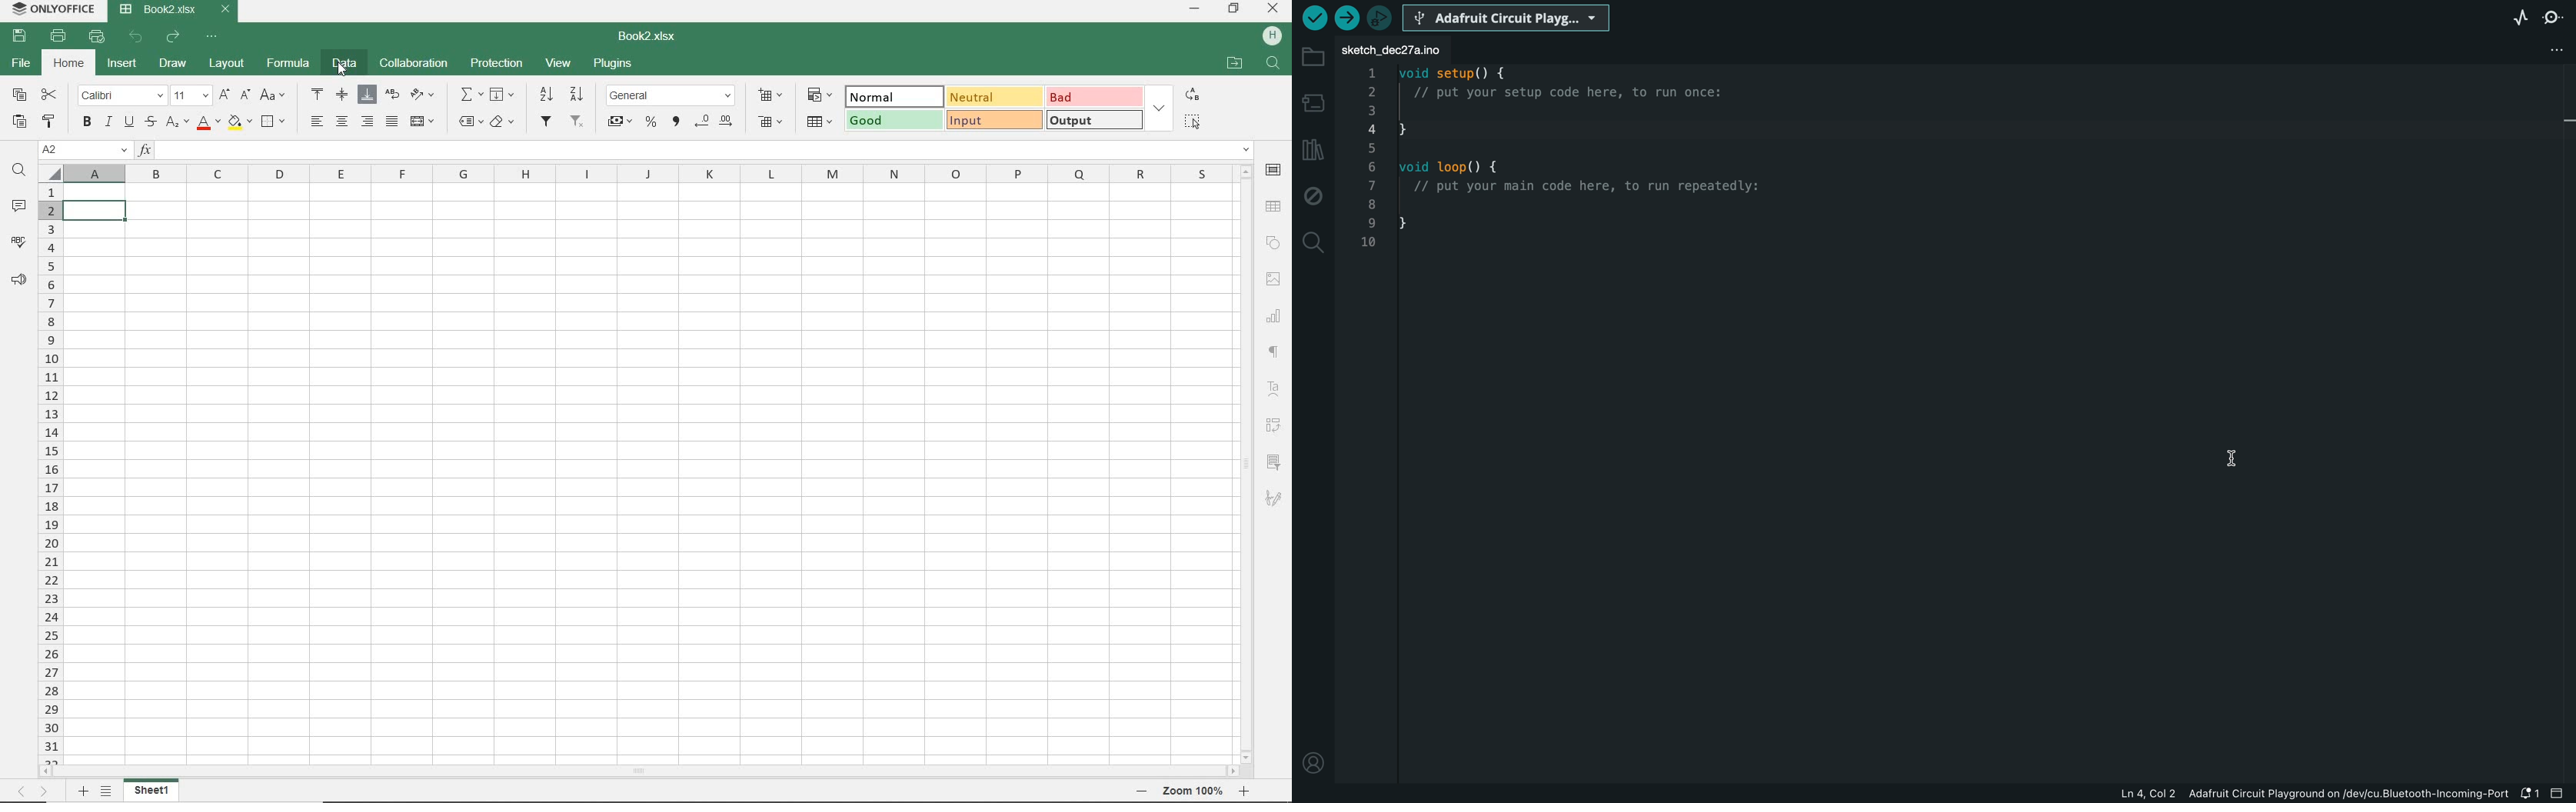 The image size is (2576, 812). Describe the element at coordinates (177, 123) in the screenshot. I see `SUBSCRIPT/SUPERSCRIPT` at that location.